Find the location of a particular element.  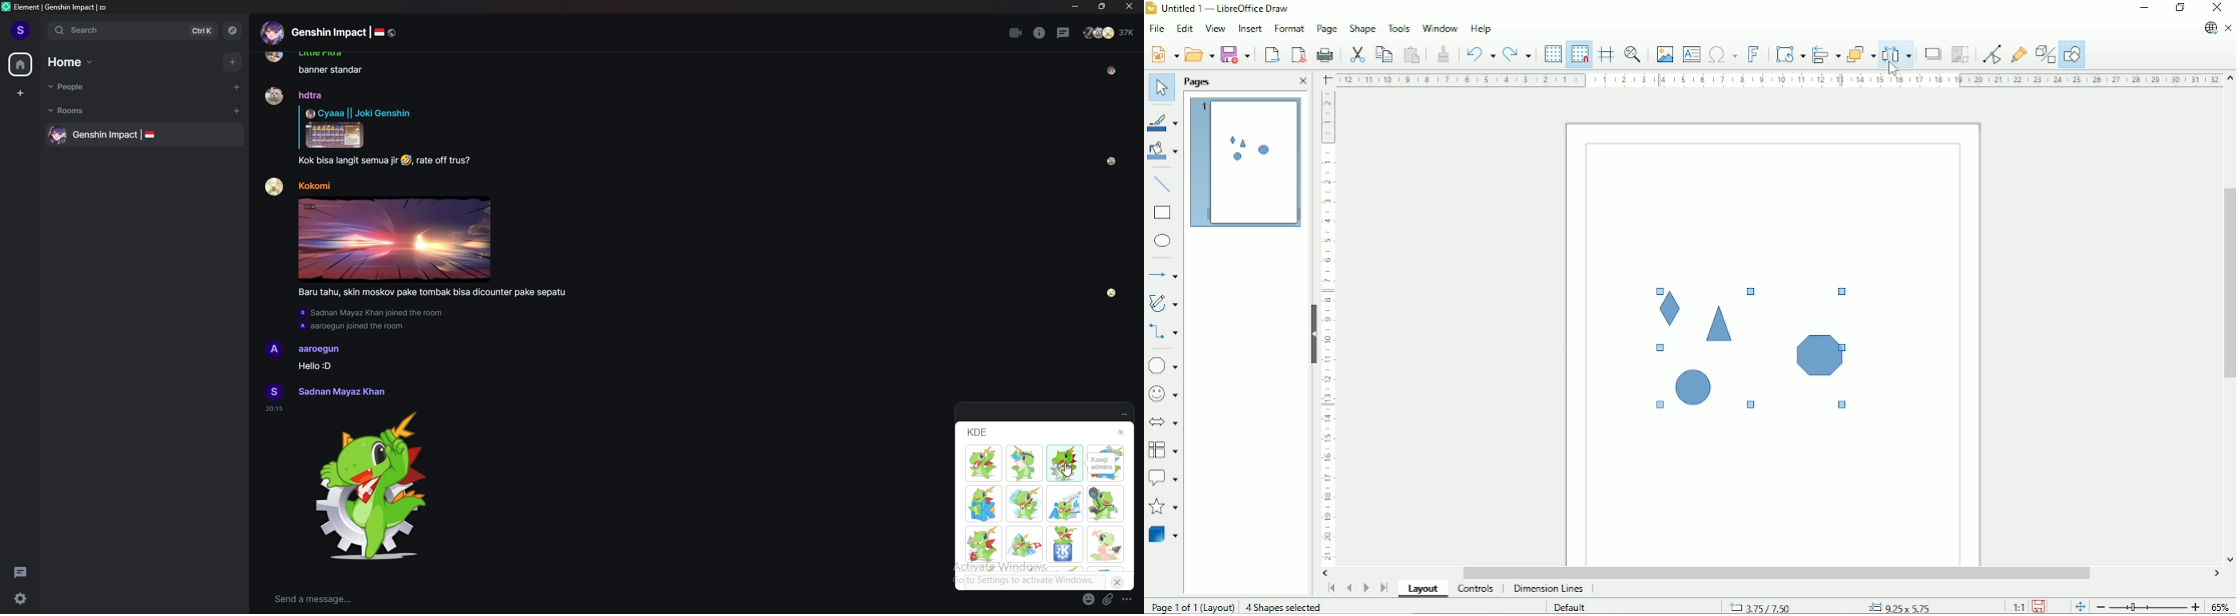

Element | Genshin Impact | ID is located at coordinates (61, 7).